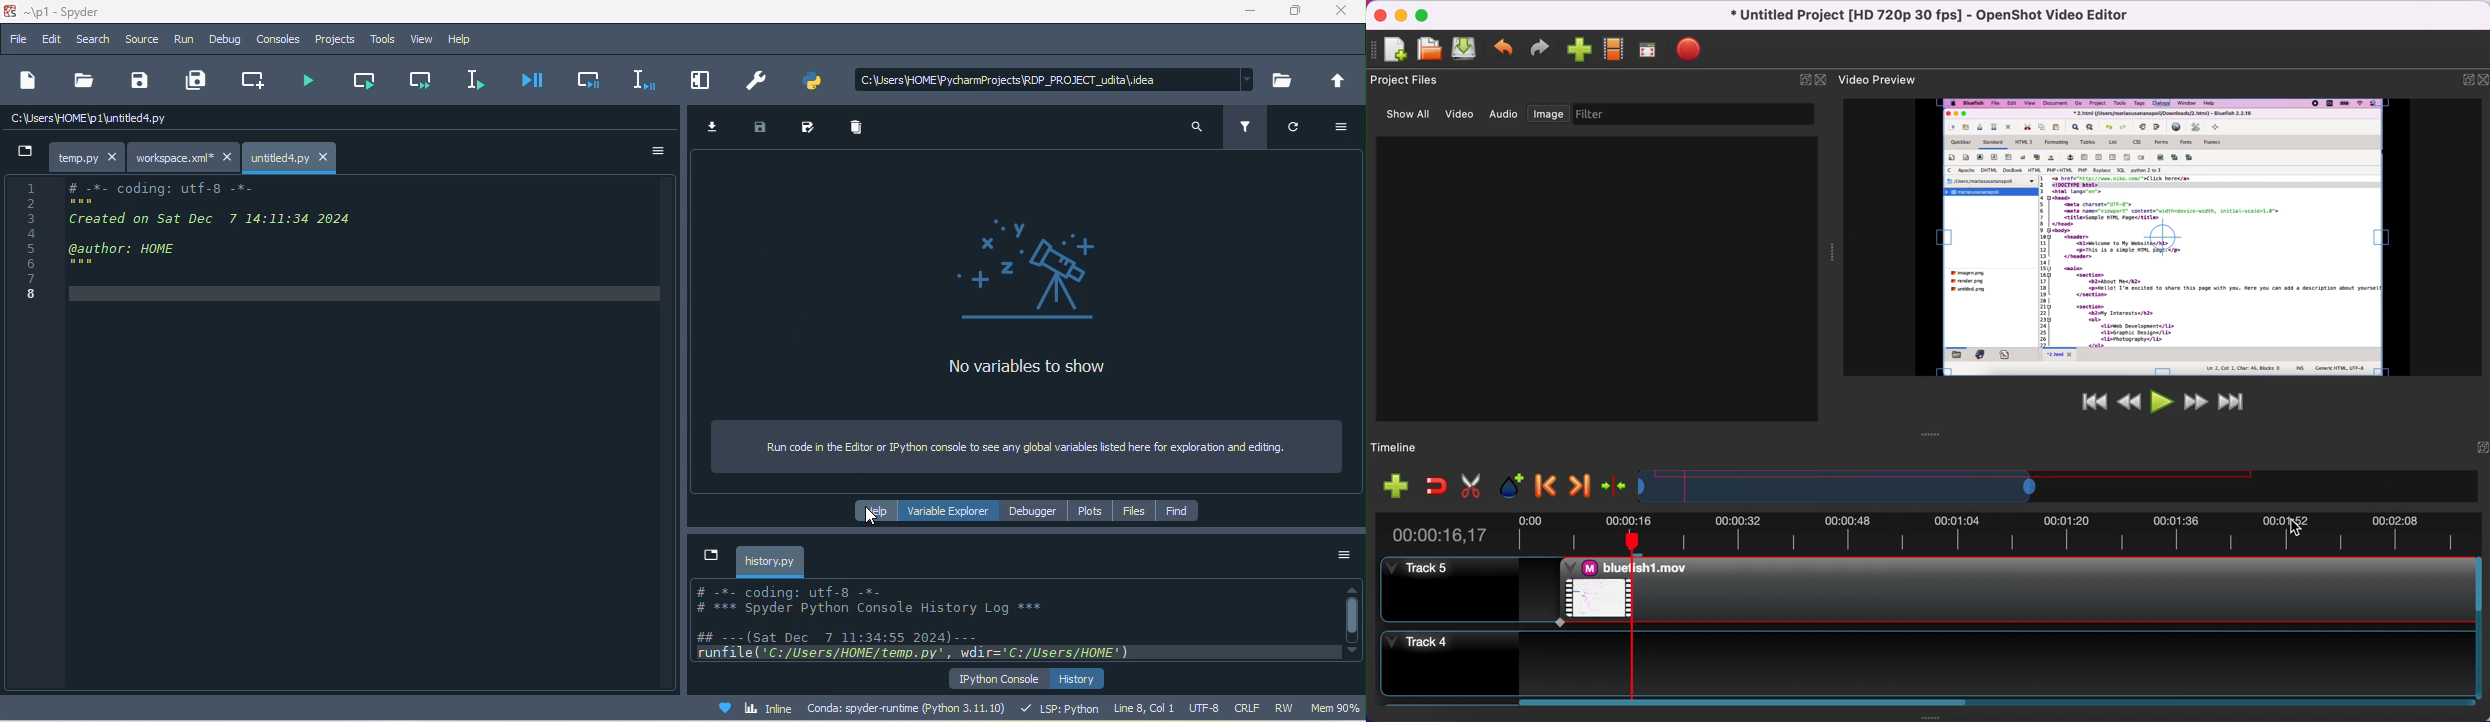 This screenshot has width=2492, height=728. What do you see at coordinates (279, 40) in the screenshot?
I see `consoles` at bounding box center [279, 40].